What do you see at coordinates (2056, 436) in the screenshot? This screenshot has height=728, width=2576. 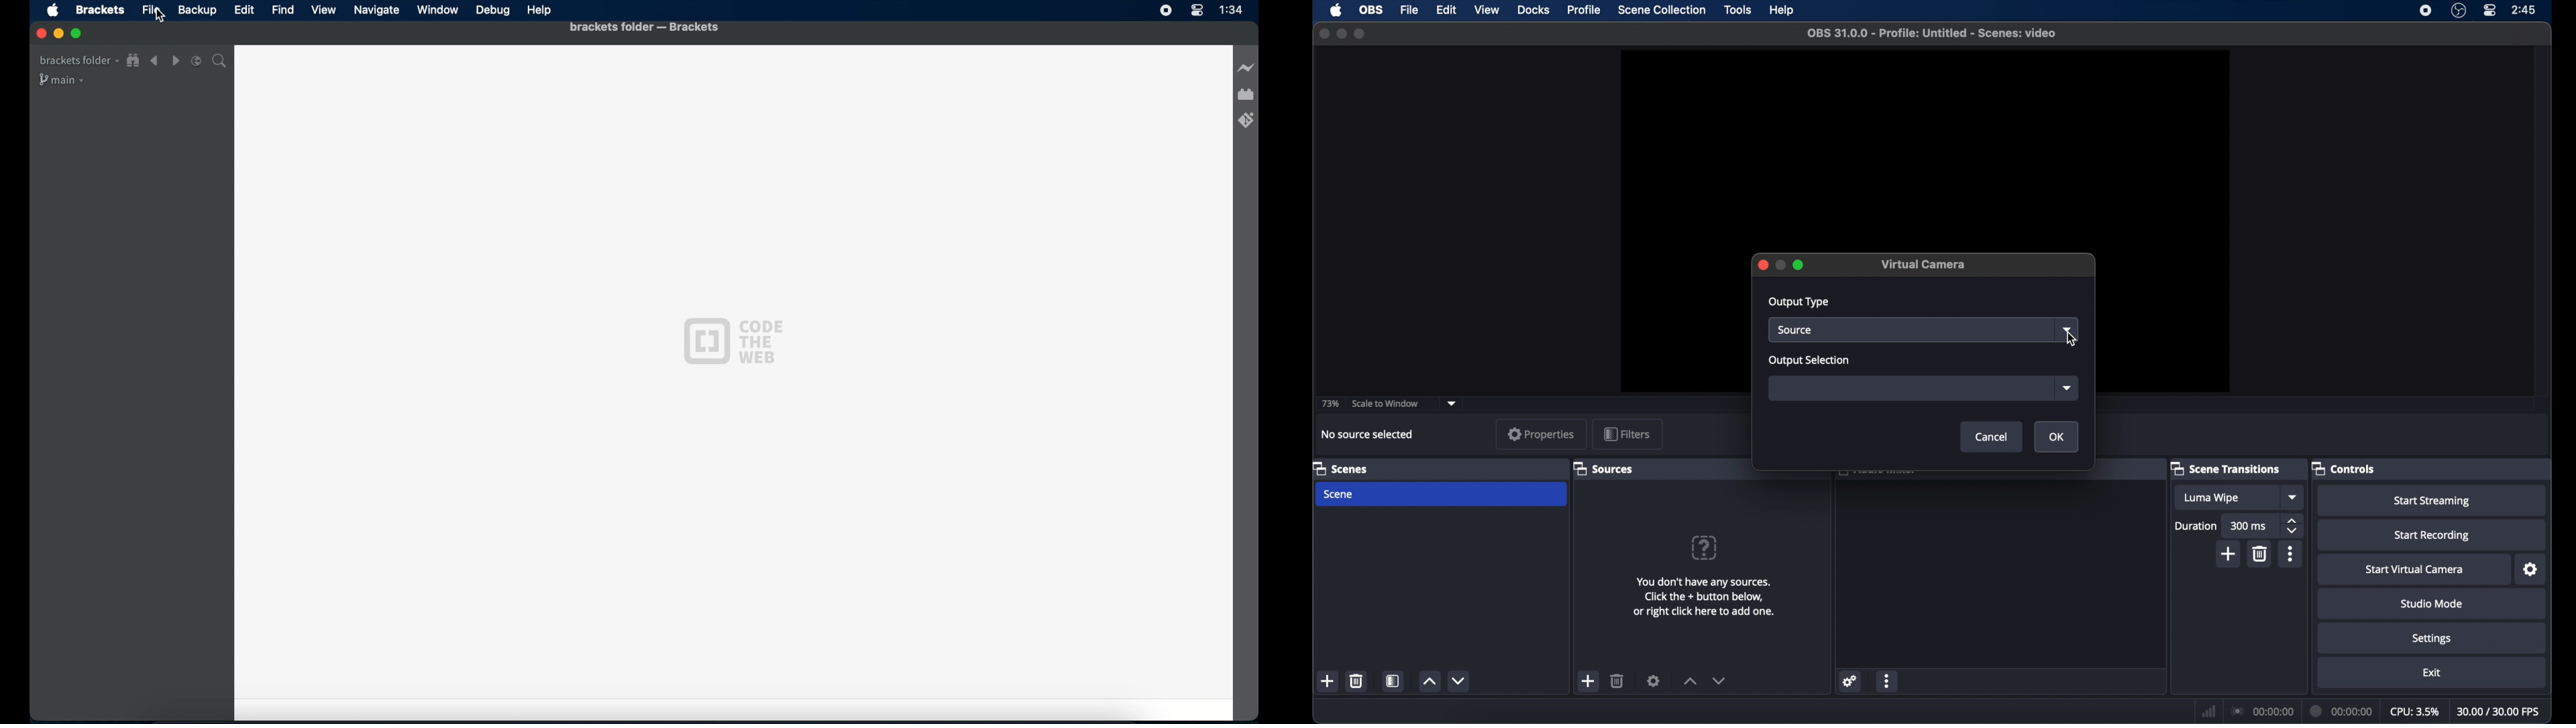 I see `ok` at bounding box center [2056, 436].